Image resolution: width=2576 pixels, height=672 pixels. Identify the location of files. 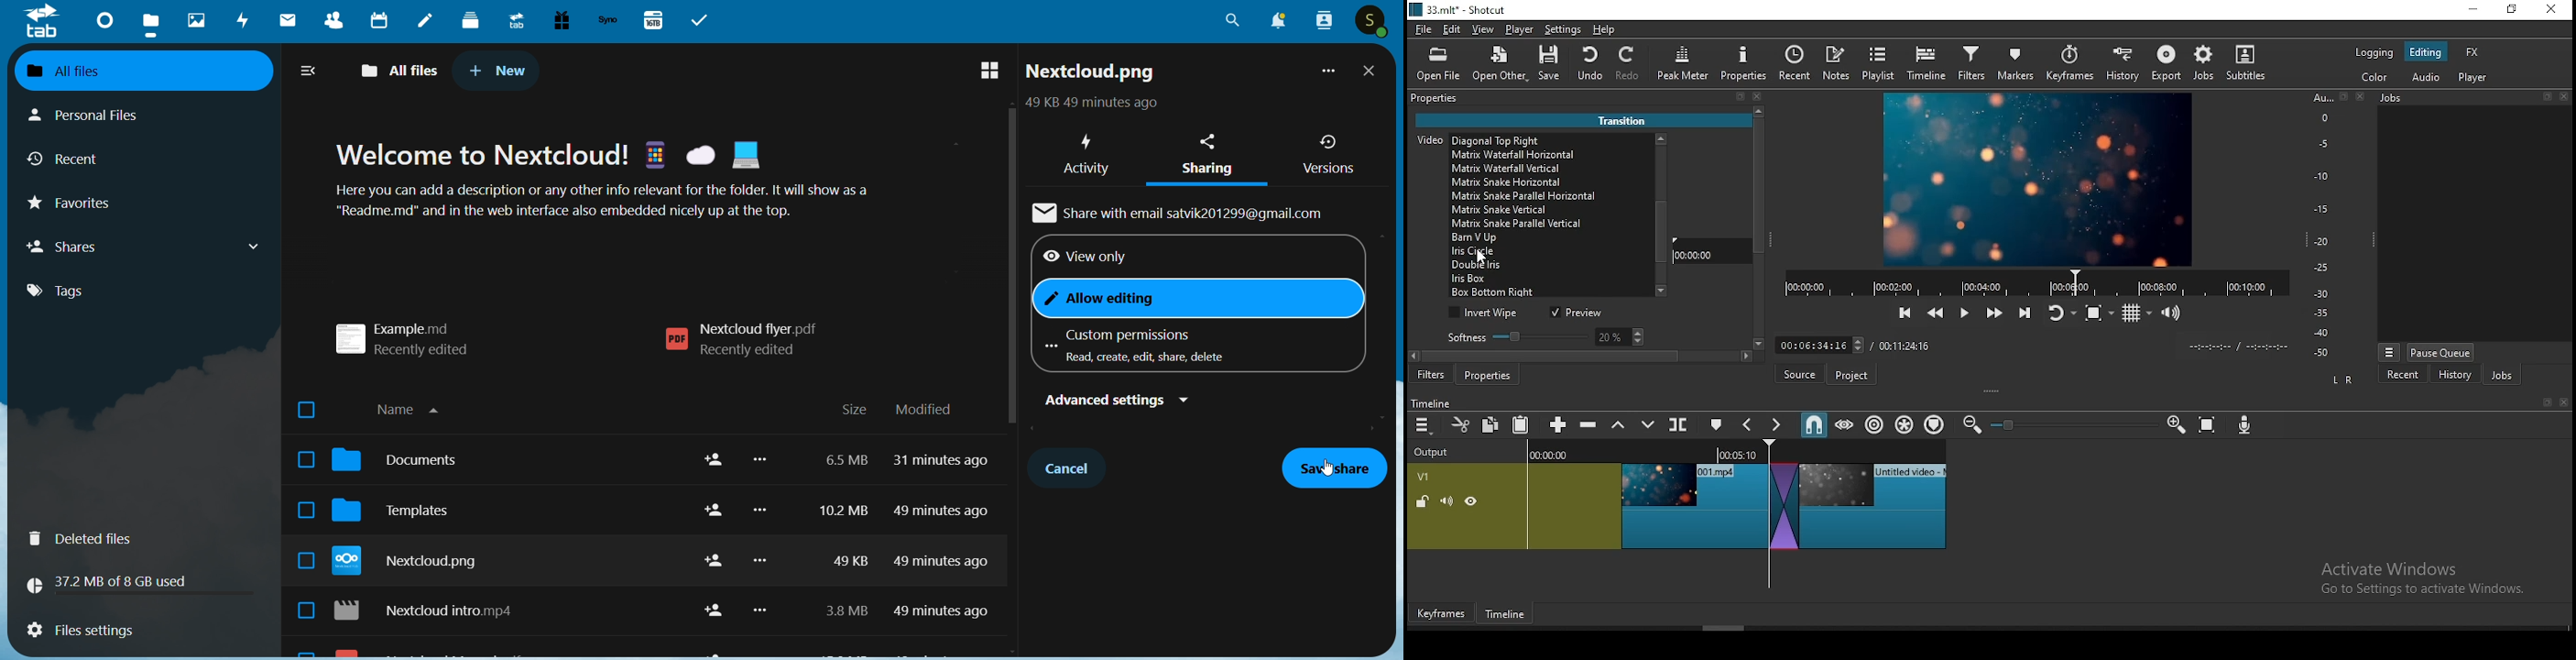
(153, 23).